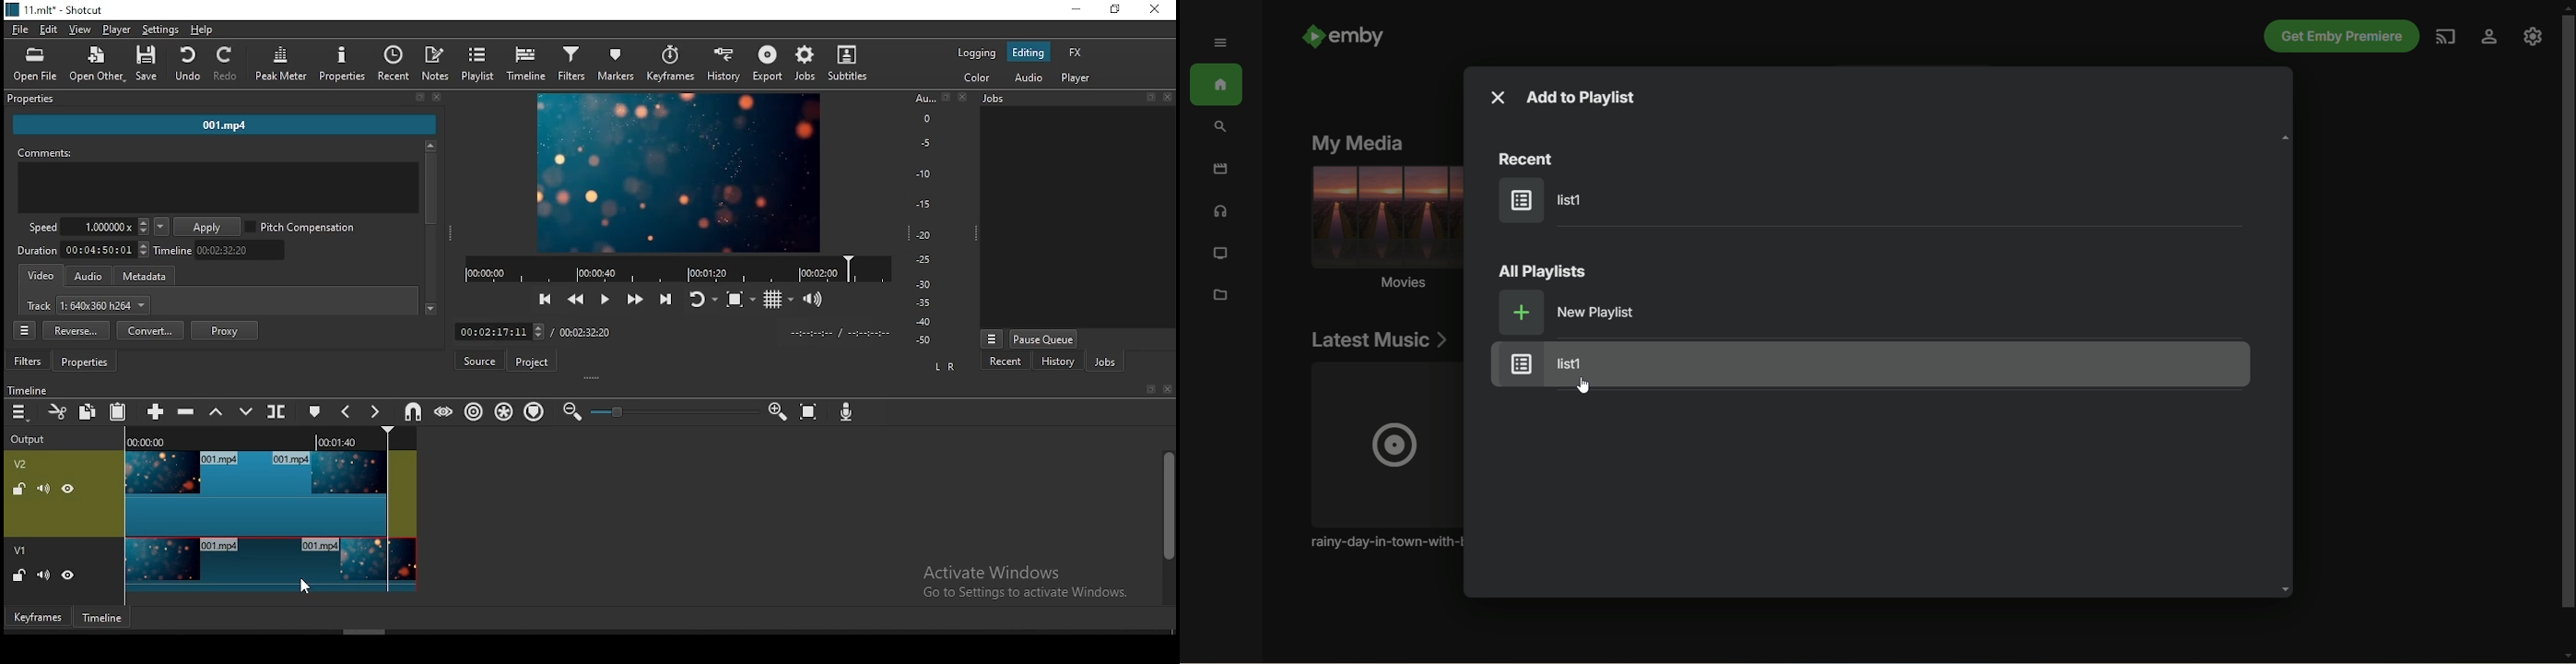  I want to click on latest music, so click(1379, 339).